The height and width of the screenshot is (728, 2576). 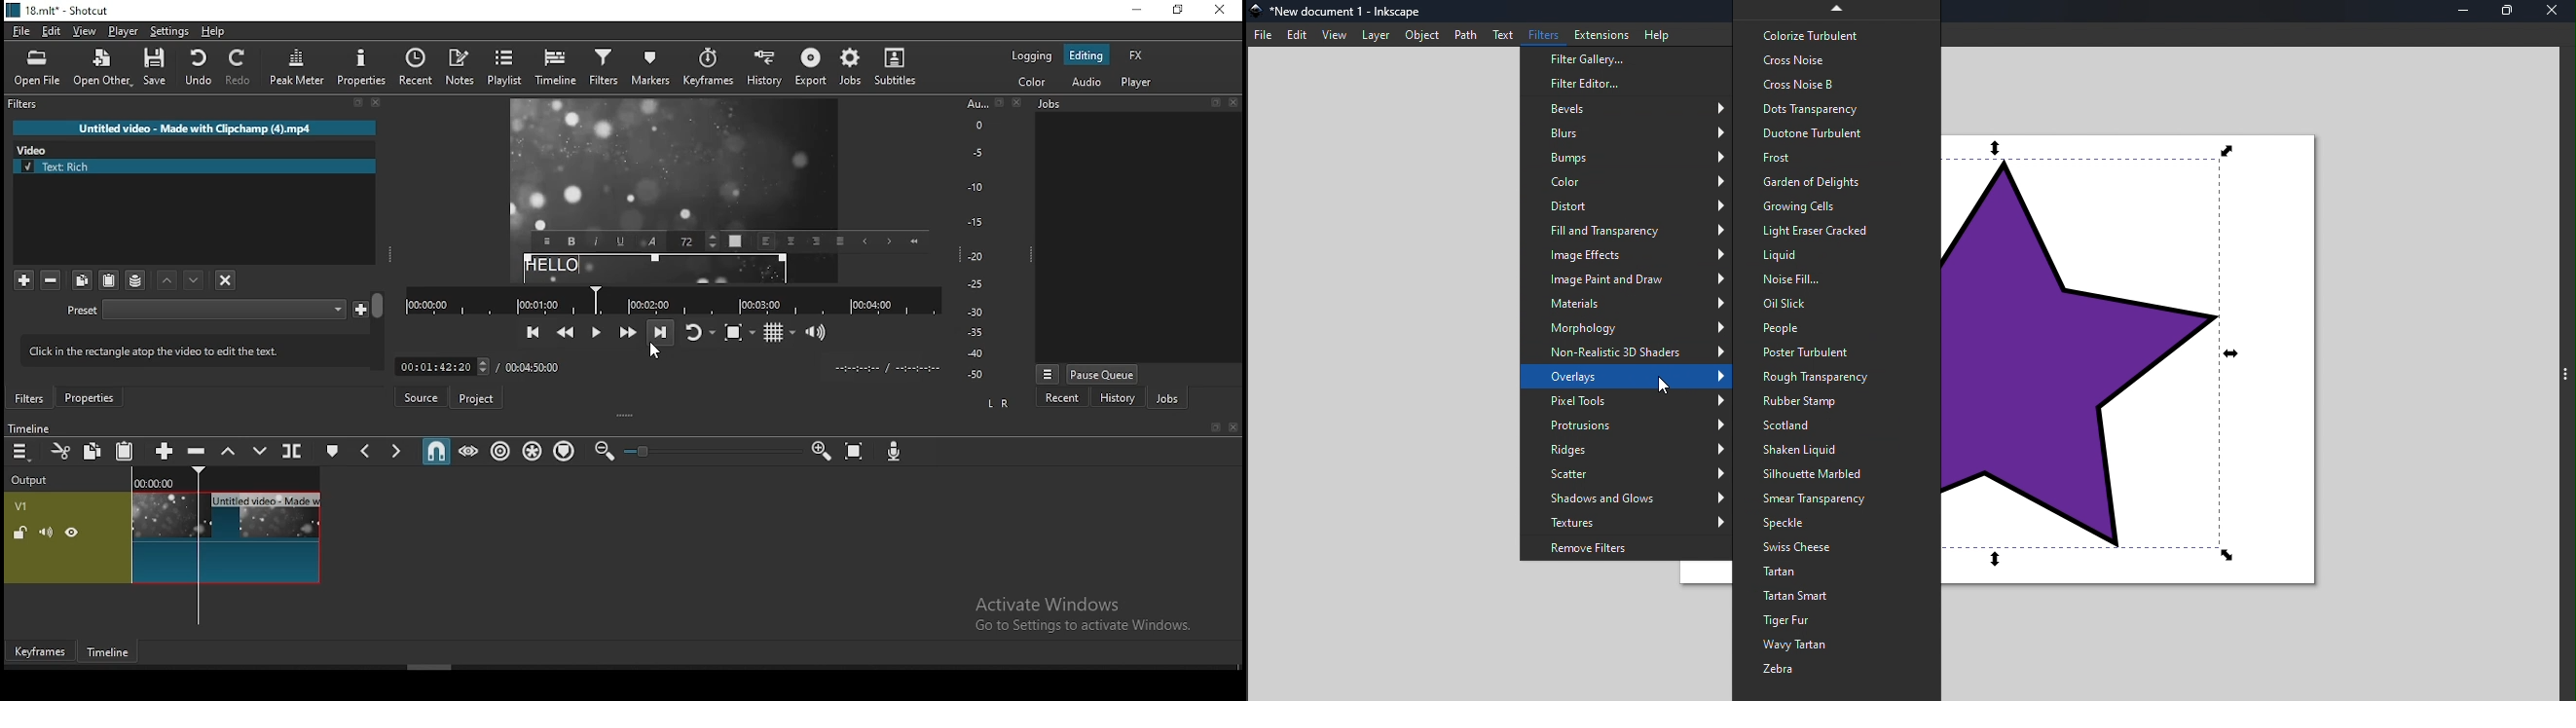 I want to click on color, so click(x=1031, y=84).